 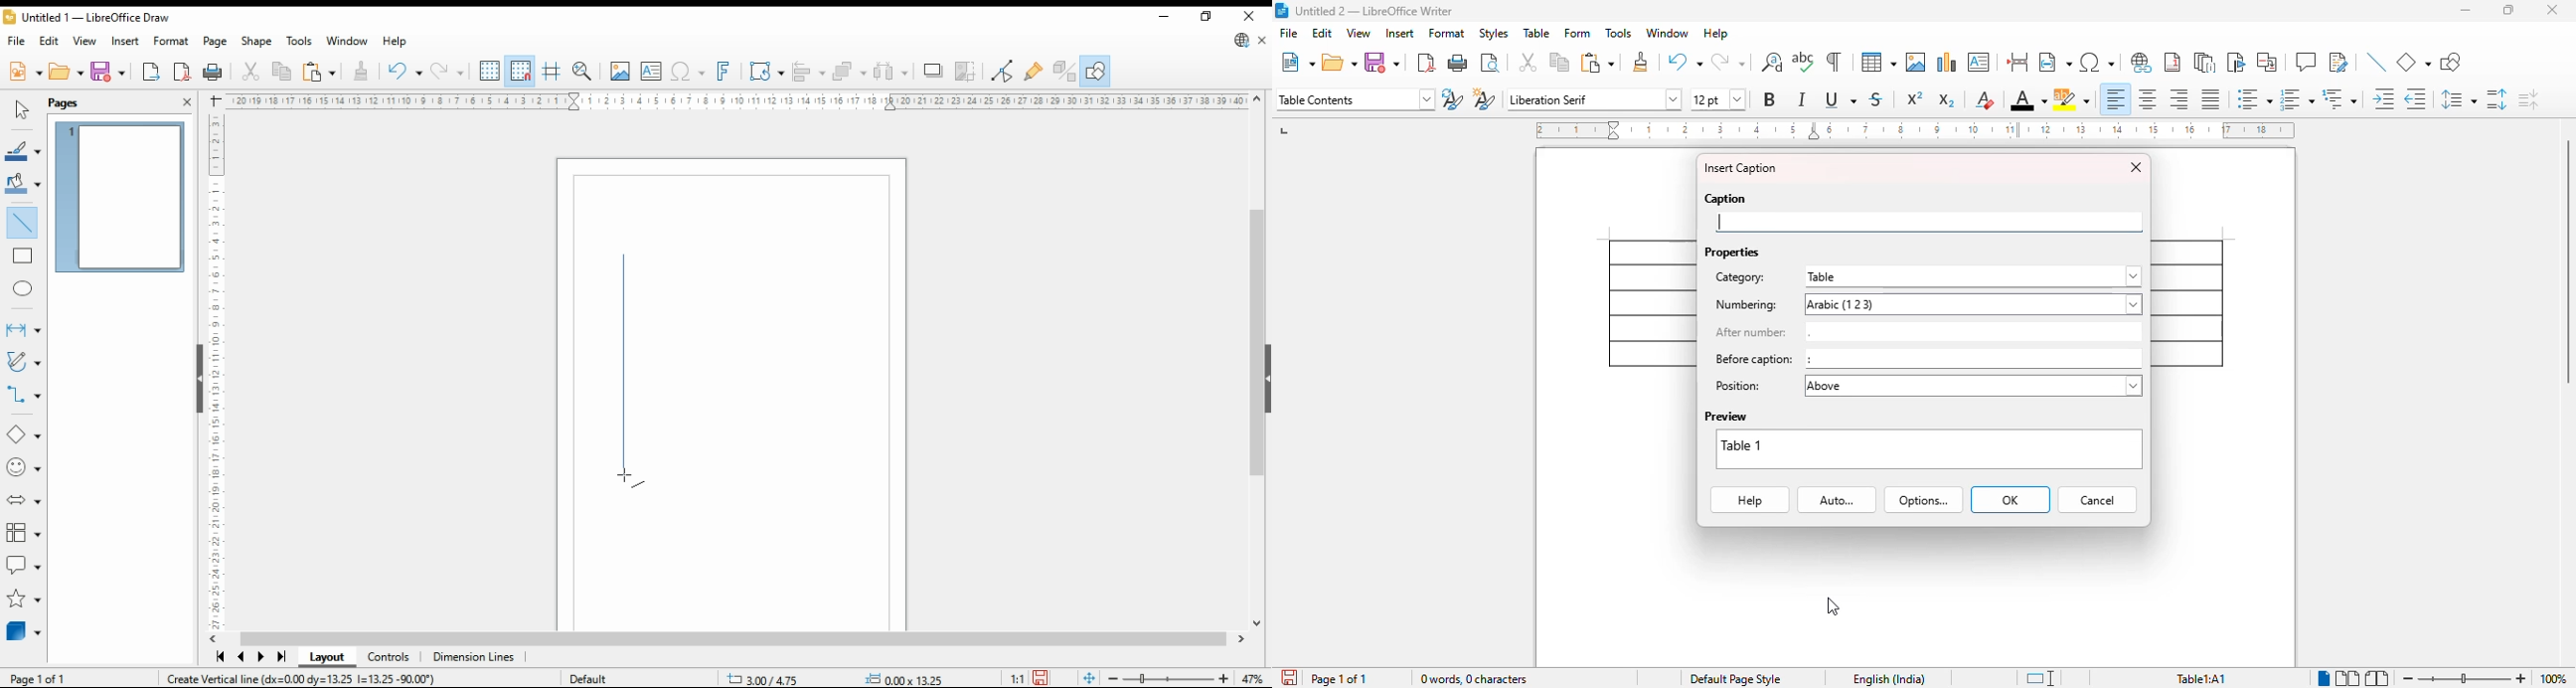 What do you see at coordinates (215, 42) in the screenshot?
I see `page` at bounding box center [215, 42].